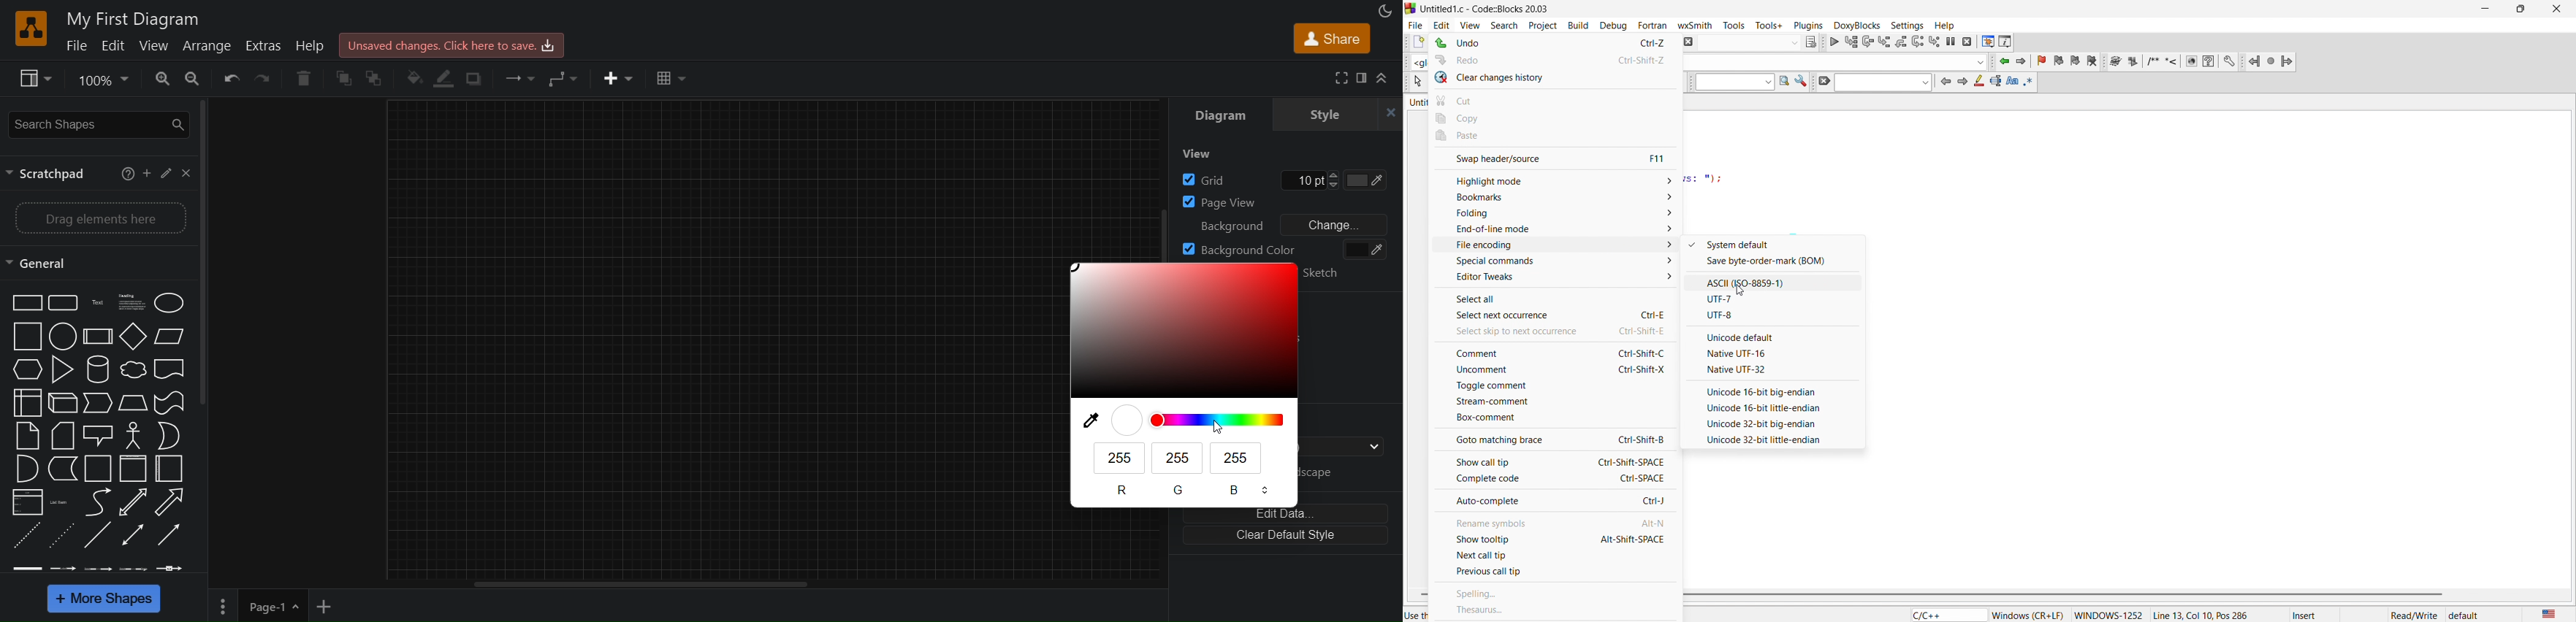 The width and height of the screenshot is (2576, 644). What do you see at coordinates (1555, 118) in the screenshot?
I see `copy` at bounding box center [1555, 118].